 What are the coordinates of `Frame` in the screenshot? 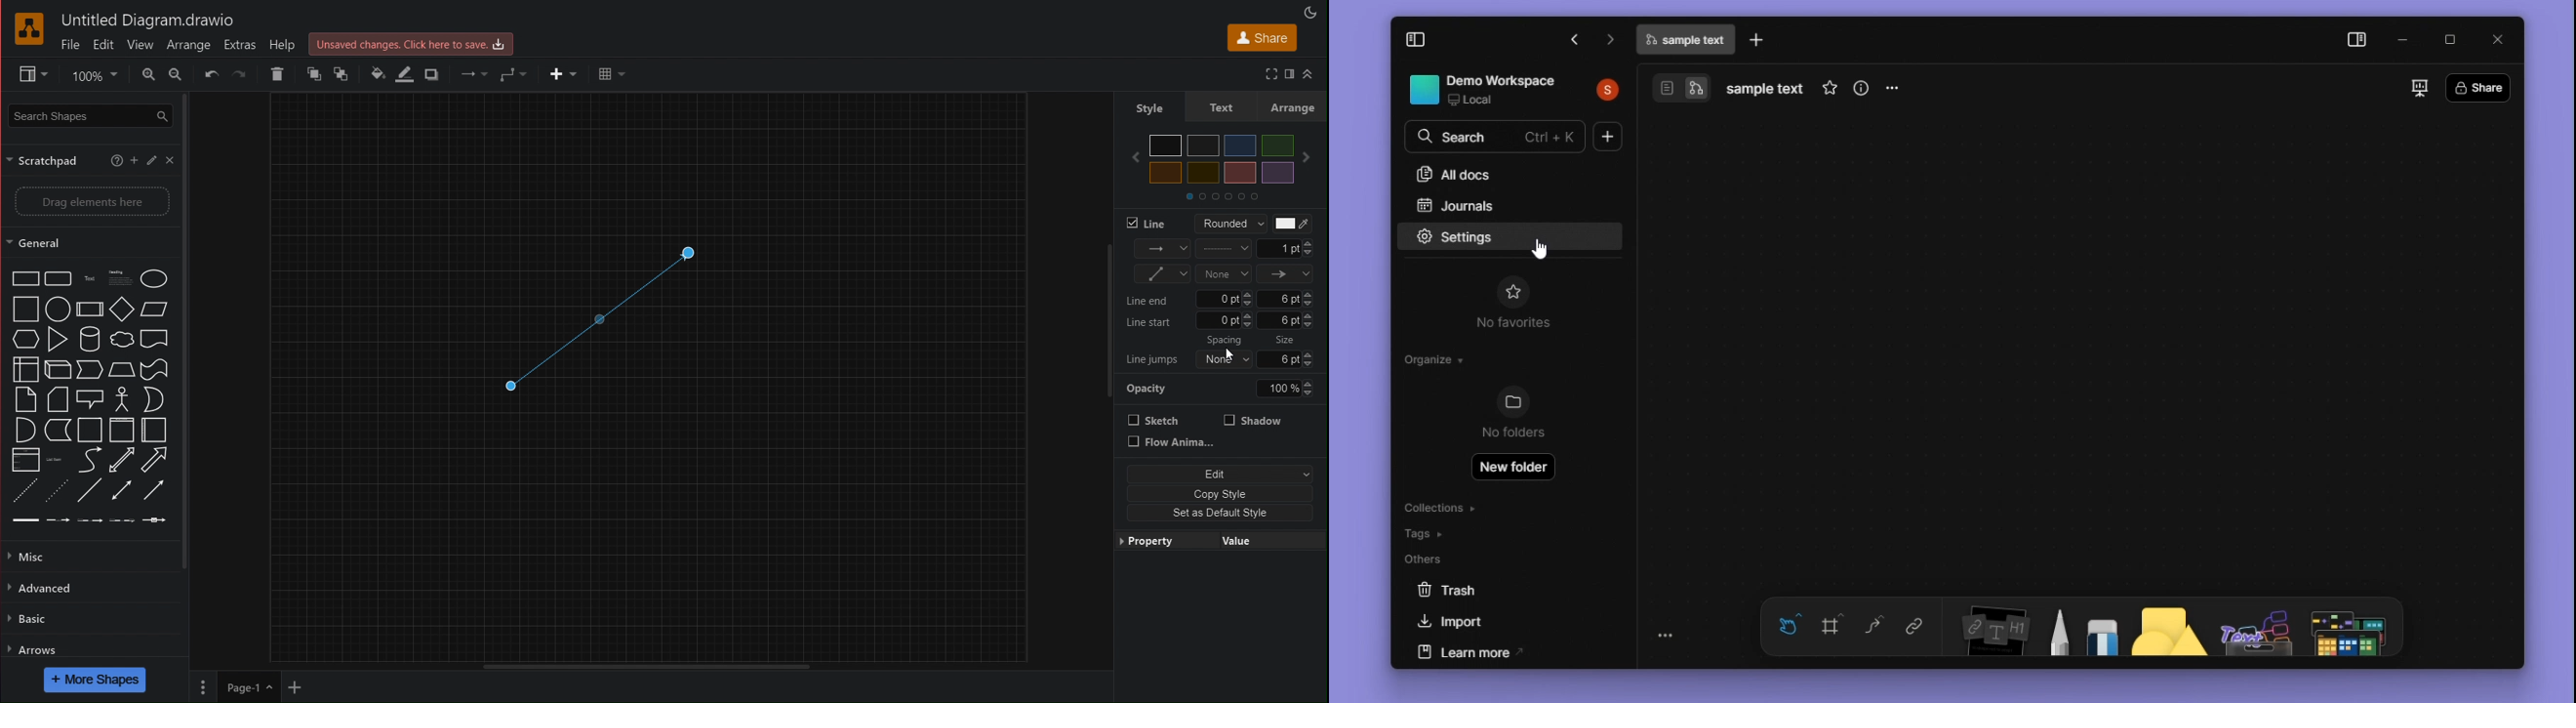 It's located at (1834, 624).